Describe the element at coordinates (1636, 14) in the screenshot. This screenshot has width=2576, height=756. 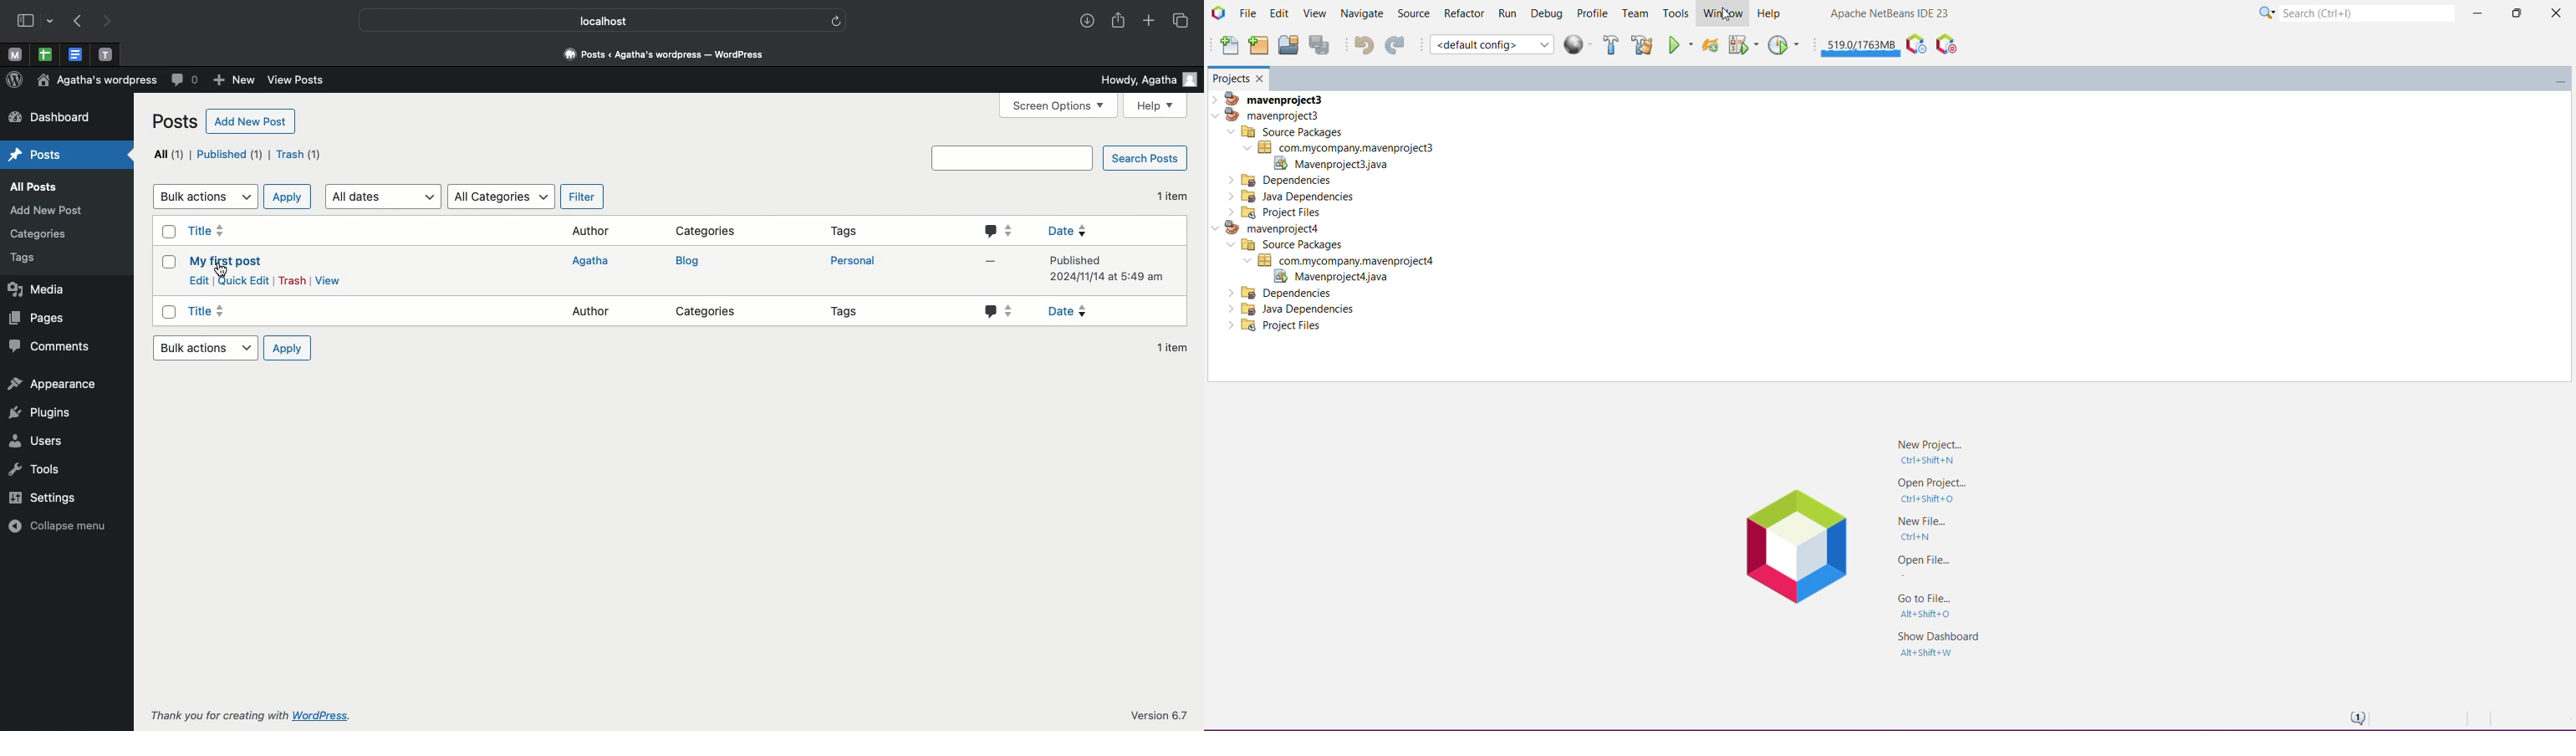
I see `Teams` at that location.